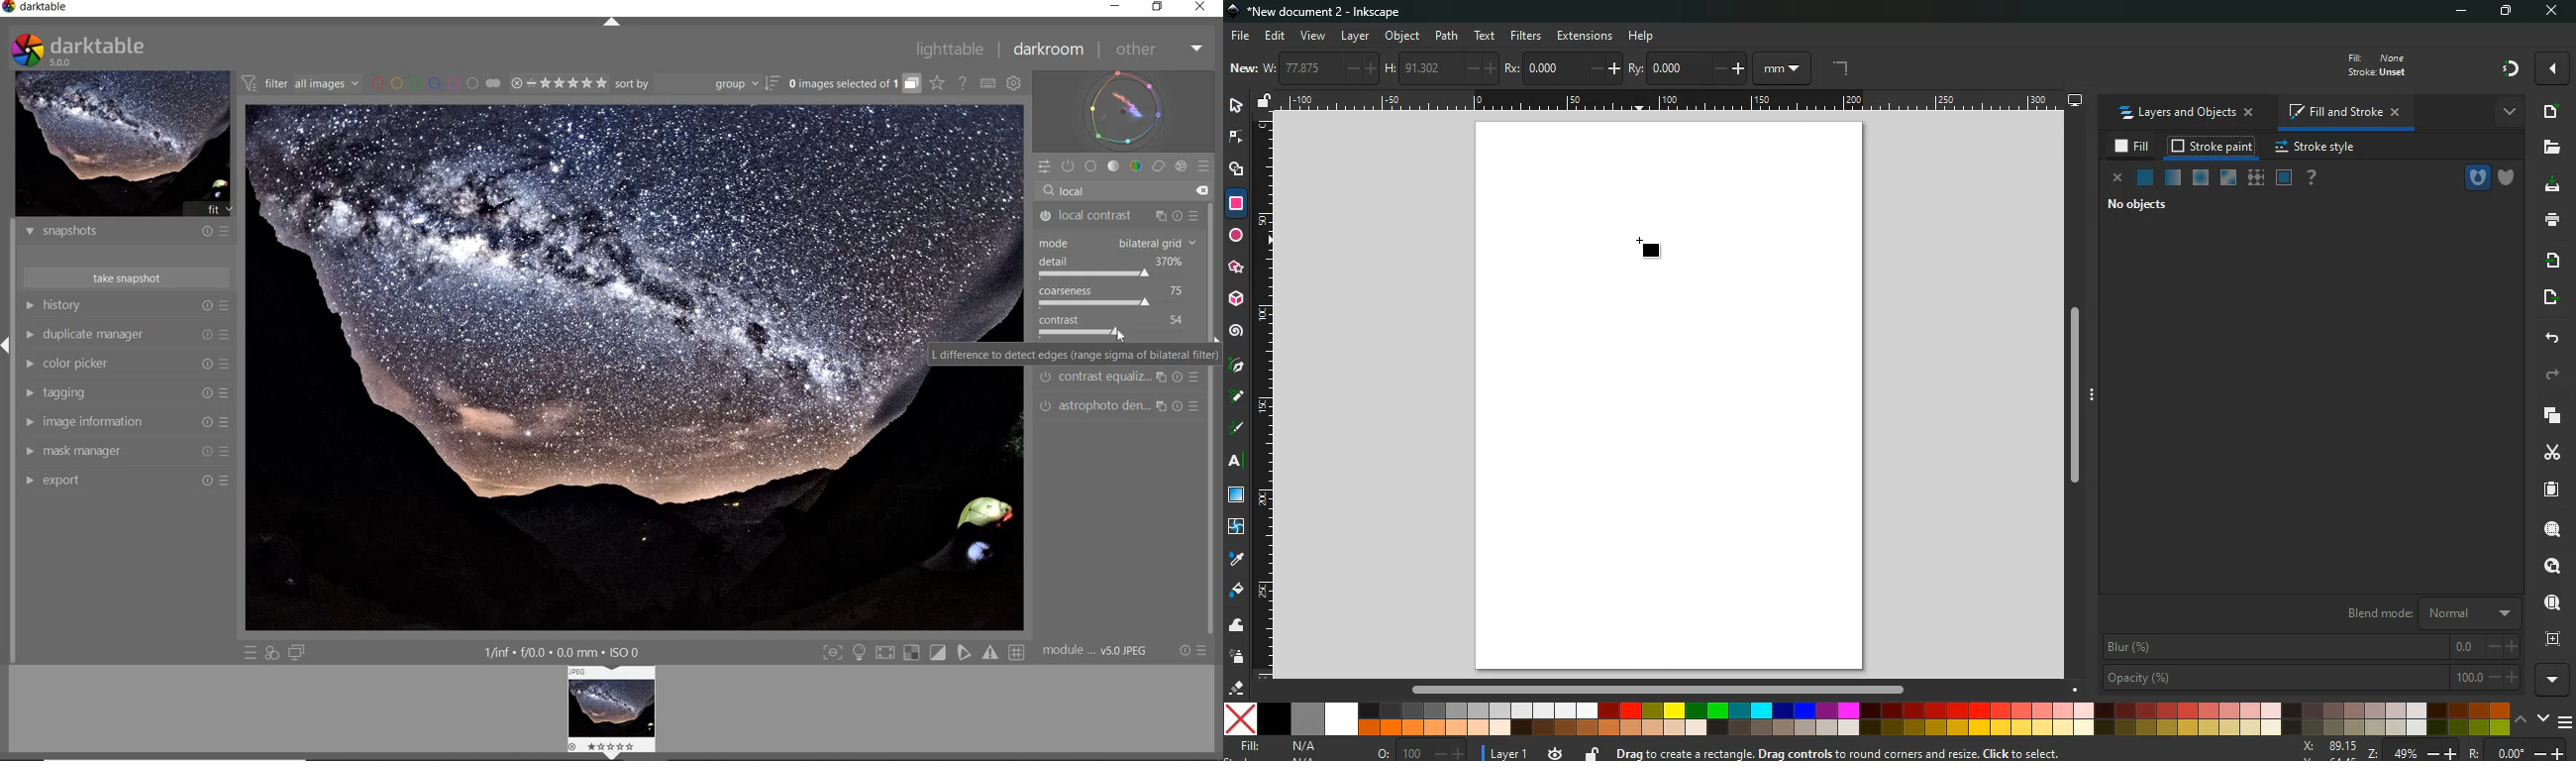 Image resolution: width=2576 pixels, height=784 pixels. I want to click on IMAGE PREVIEW, so click(615, 707).